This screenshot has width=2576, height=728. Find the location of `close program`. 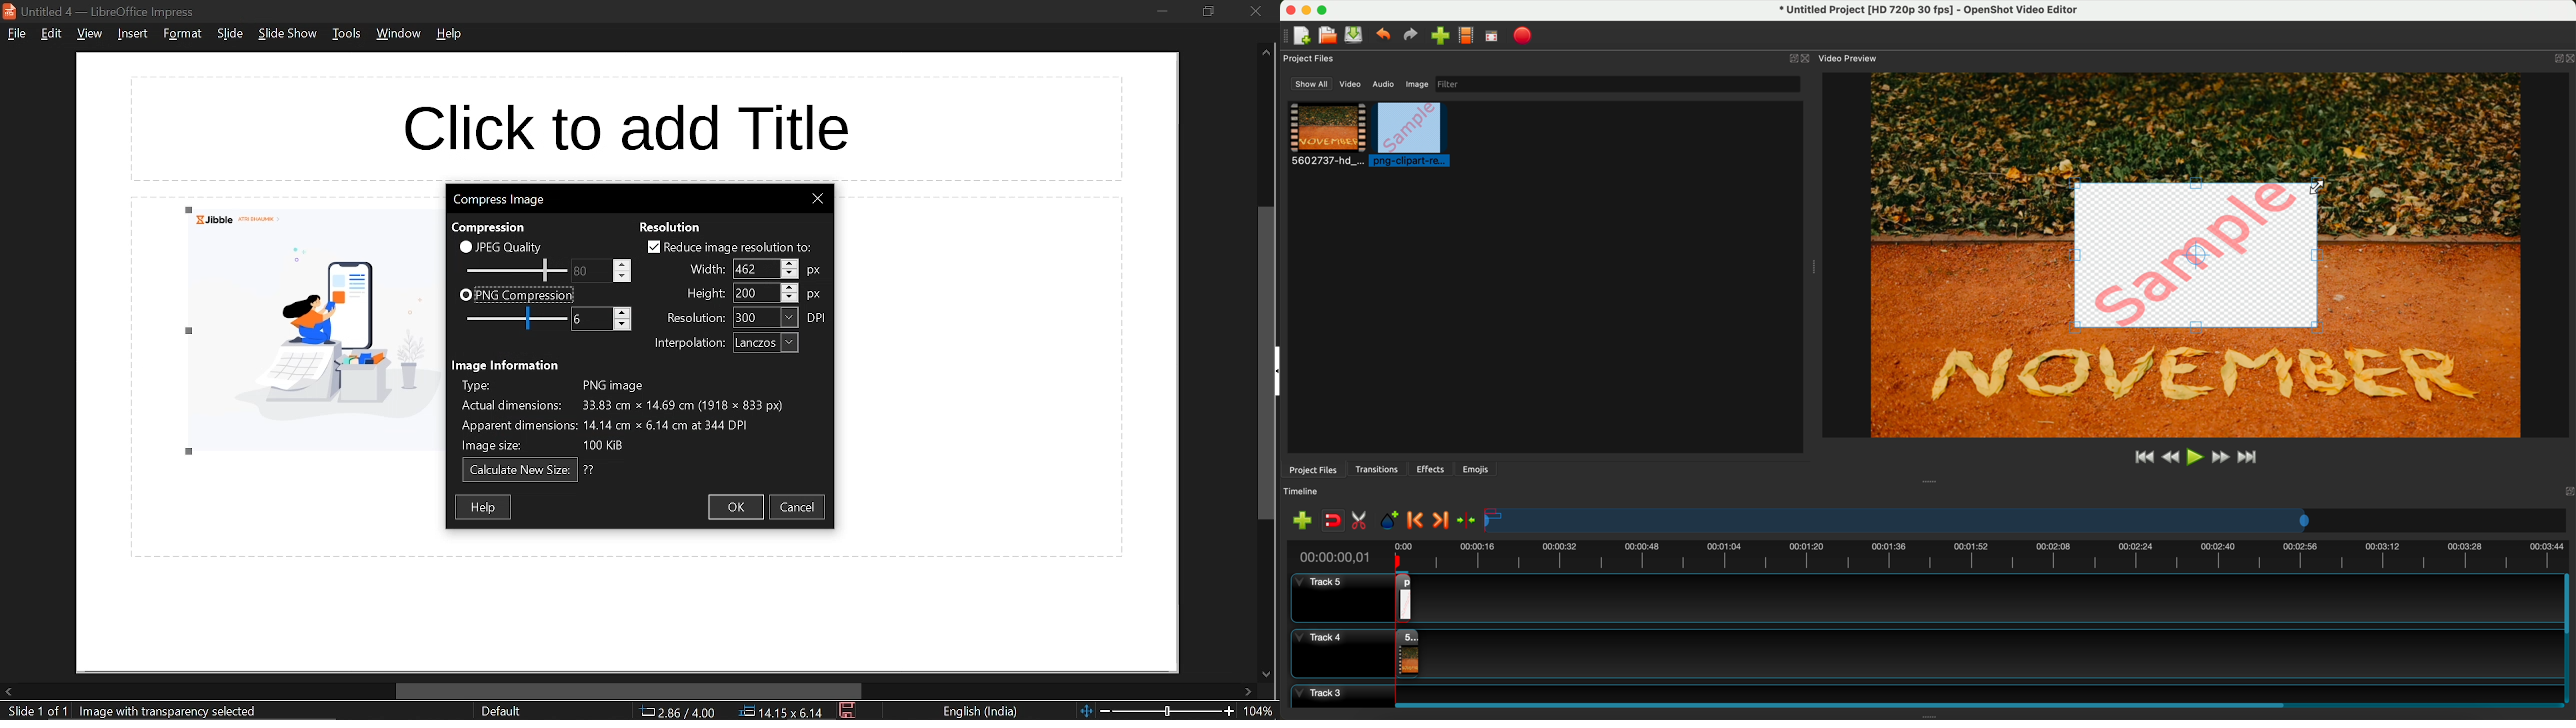

close program is located at coordinates (1288, 9).